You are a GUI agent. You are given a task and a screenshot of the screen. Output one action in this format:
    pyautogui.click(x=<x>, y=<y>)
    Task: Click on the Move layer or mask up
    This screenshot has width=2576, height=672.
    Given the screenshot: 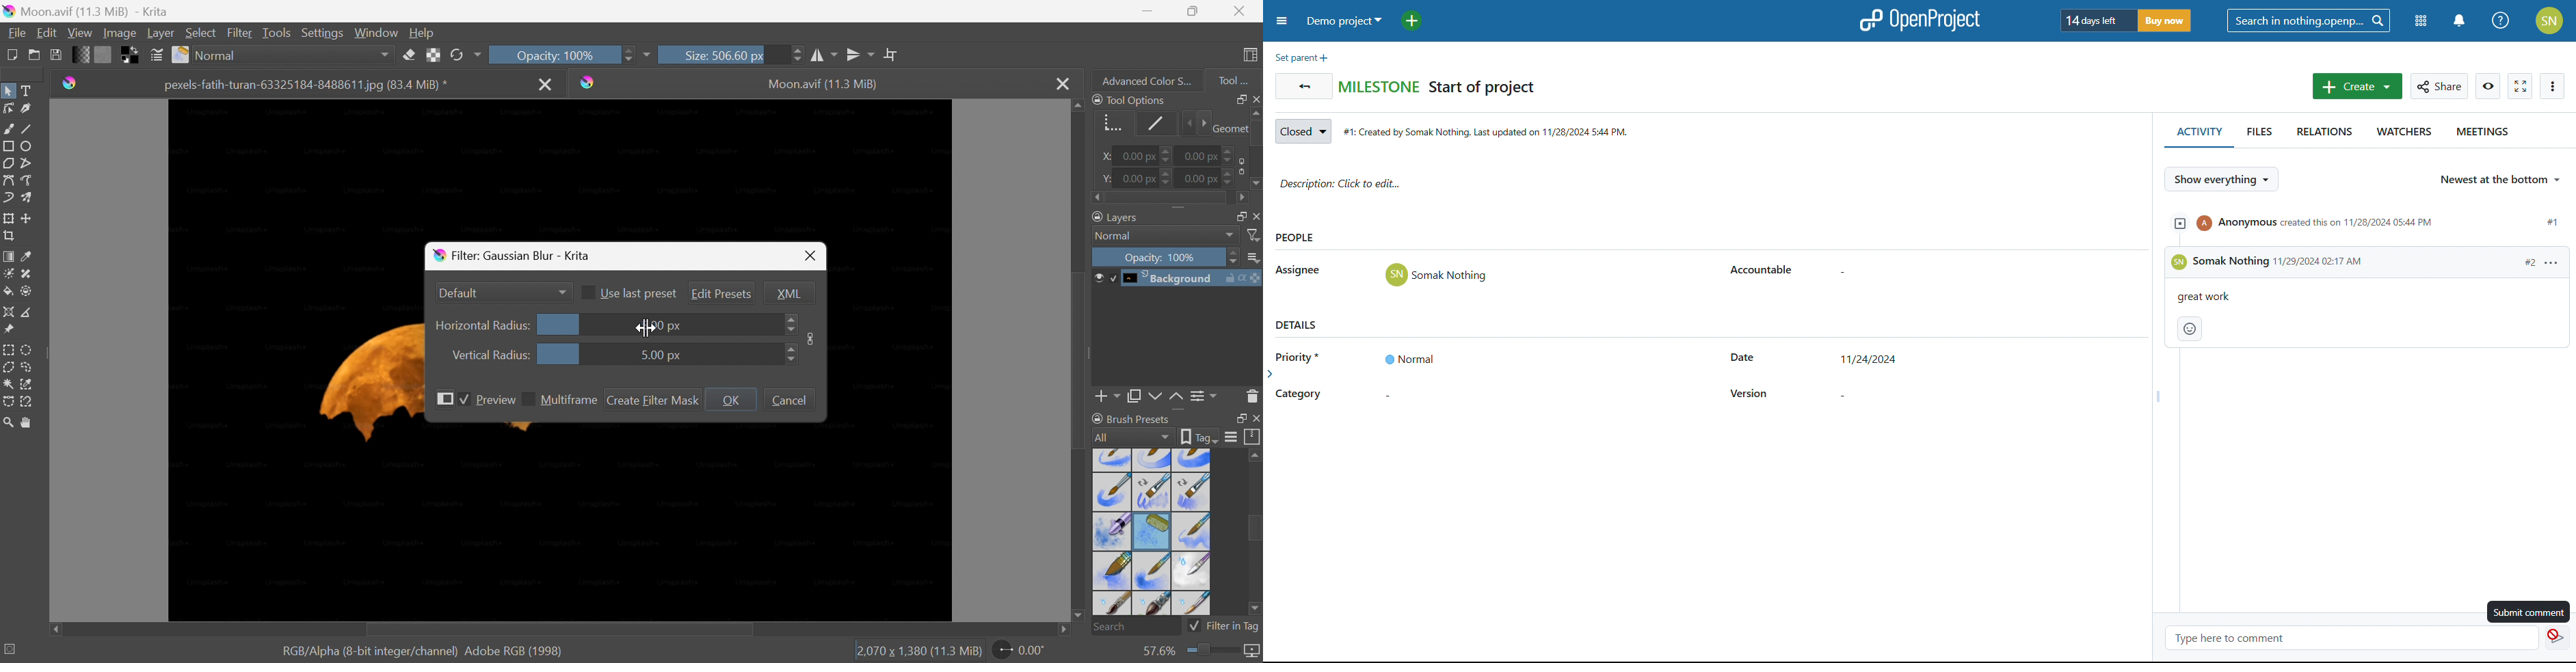 What is the action you would take?
    pyautogui.click(x=1179, y=399)
    